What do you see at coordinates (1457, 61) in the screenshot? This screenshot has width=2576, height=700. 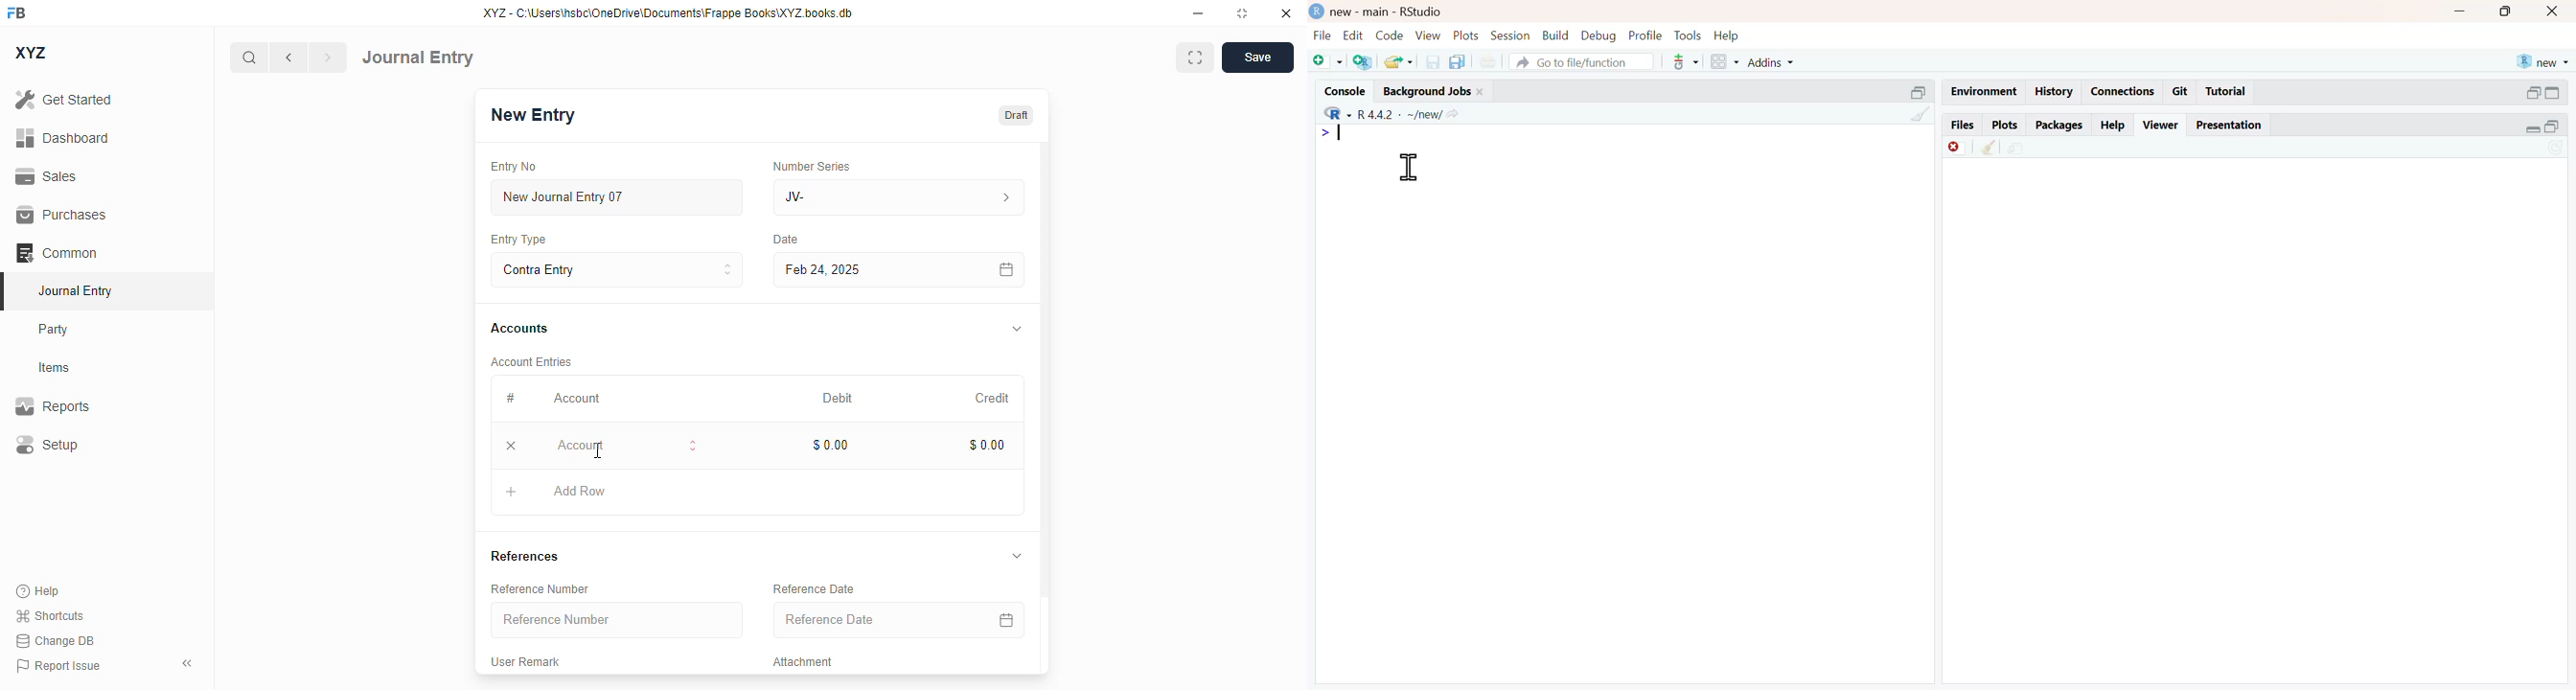 I see `copy` at bounding box center [1457, 61].